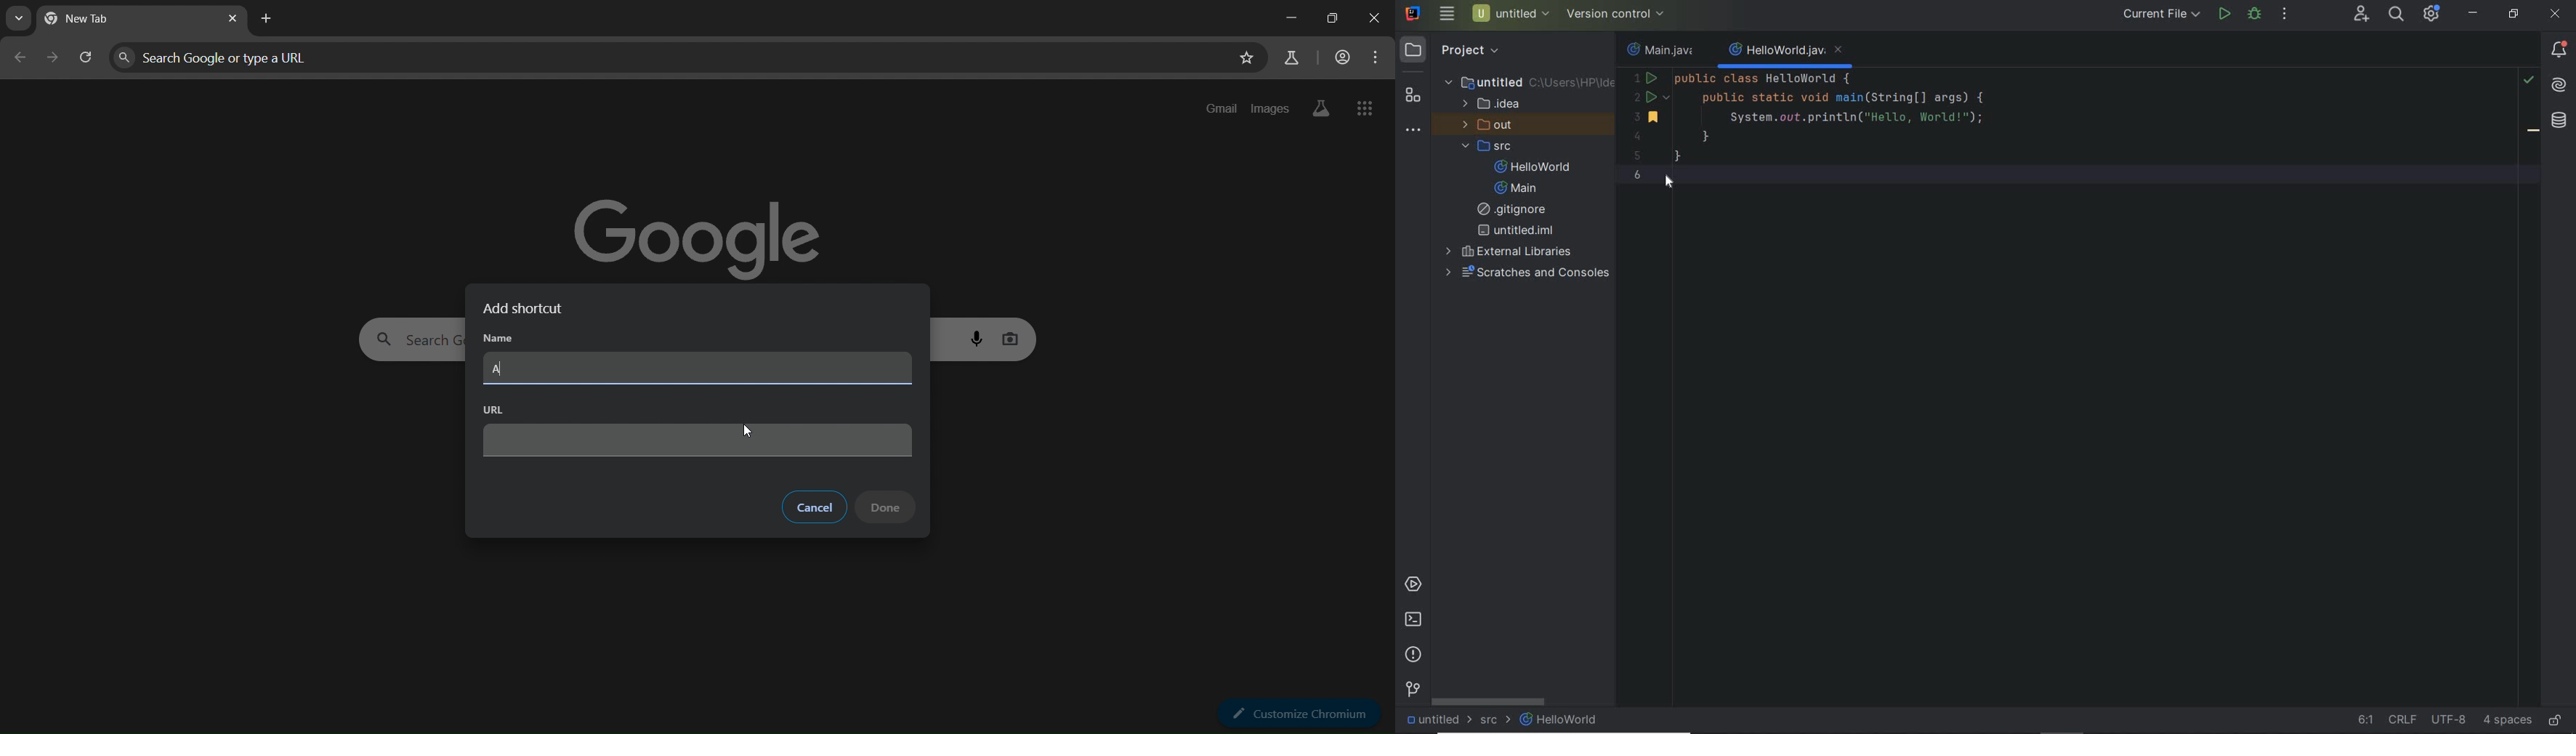 Image resolution: width=2576 pixels, height=756 pixels. I want to click on run/debug configurations, so click(2164, 14).